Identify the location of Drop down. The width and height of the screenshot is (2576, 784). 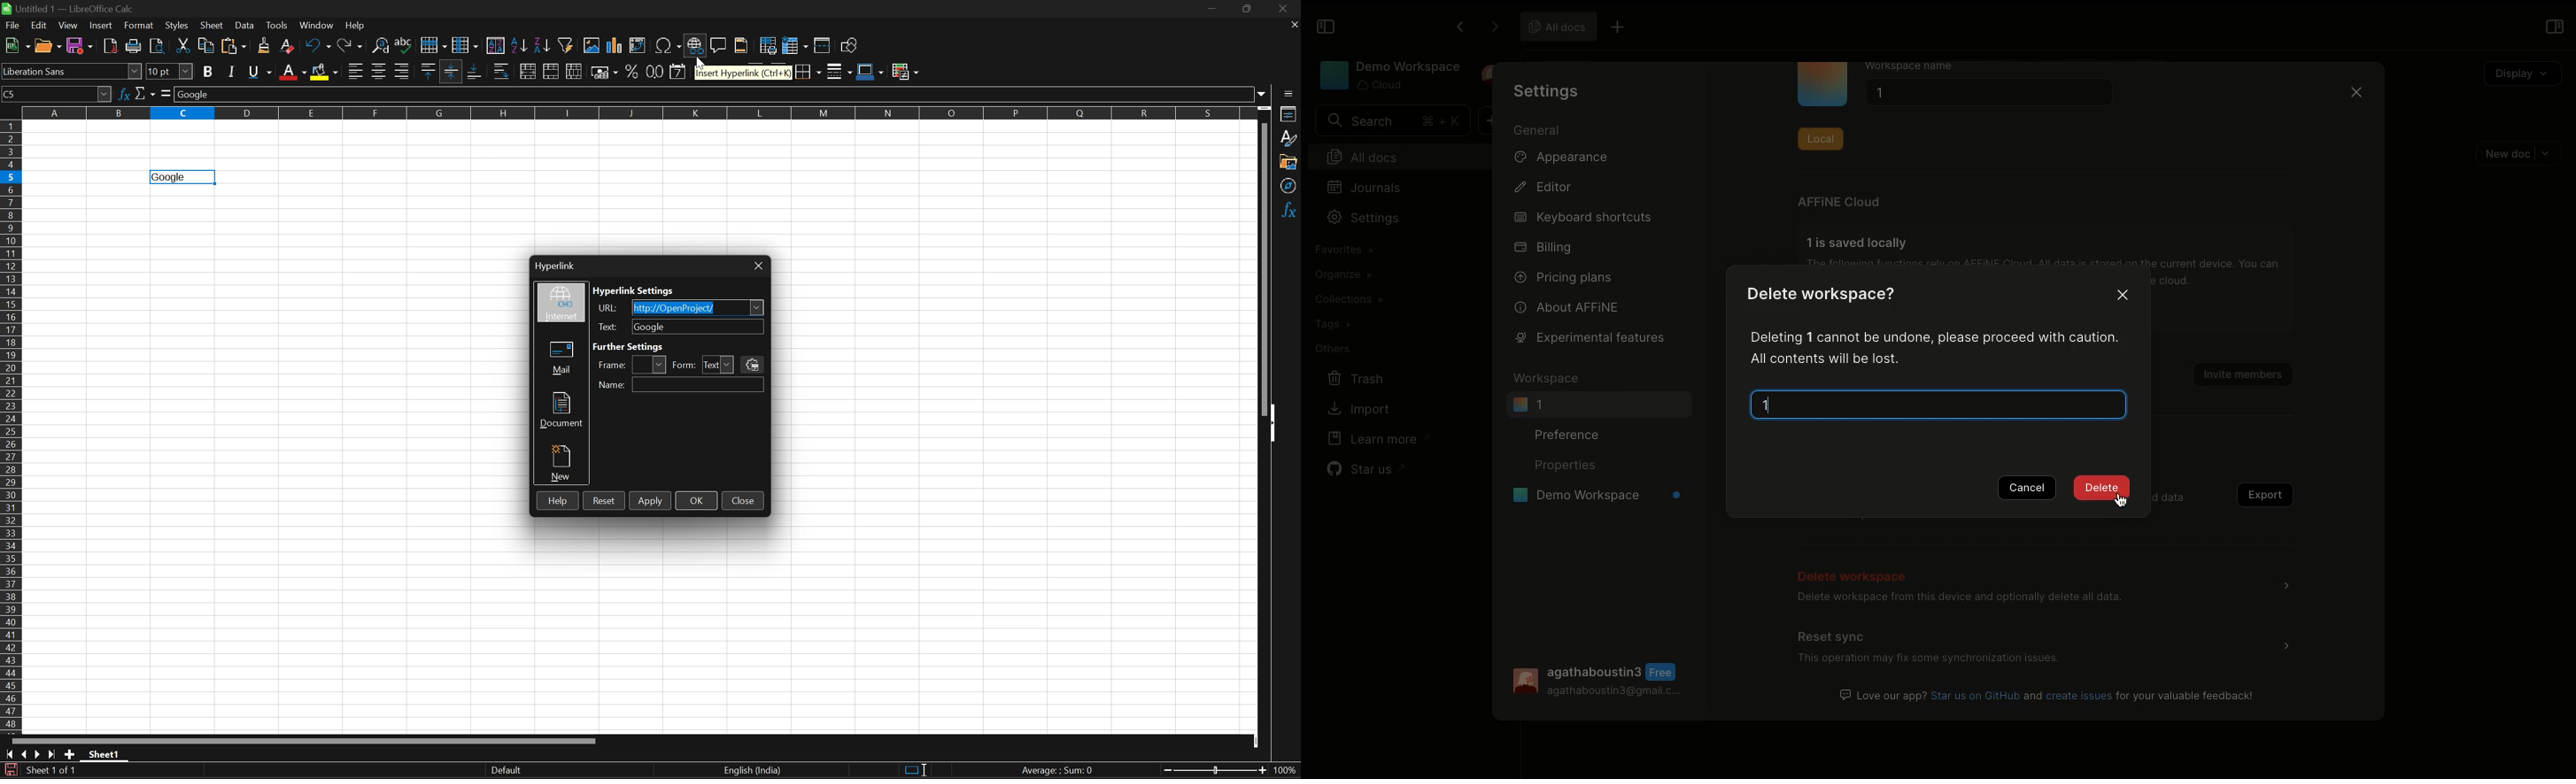
(756, 307).